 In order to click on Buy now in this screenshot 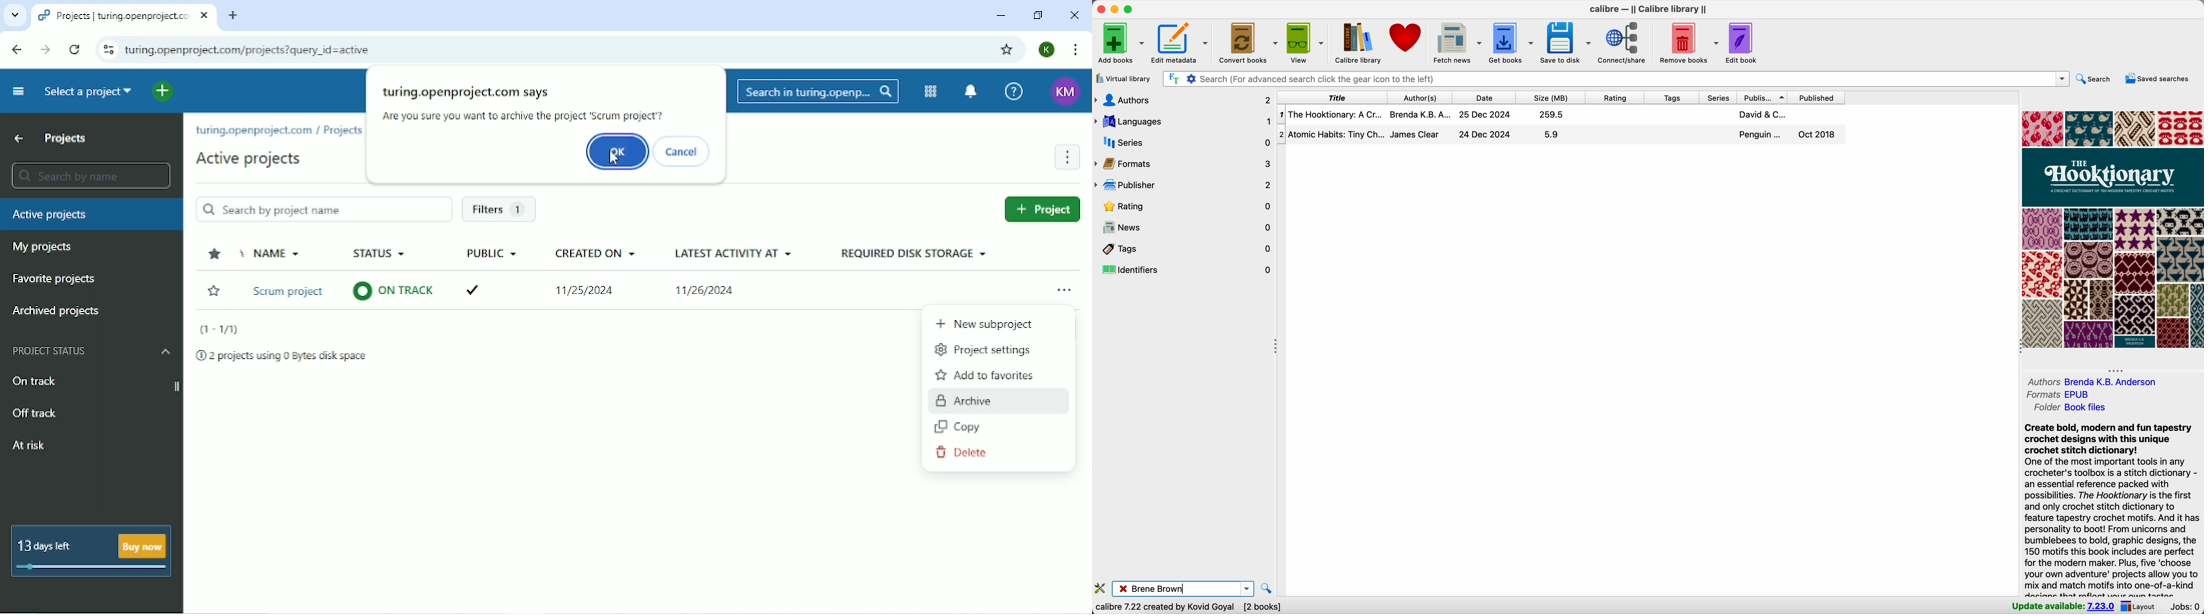, I will do `click(145, 542)`.